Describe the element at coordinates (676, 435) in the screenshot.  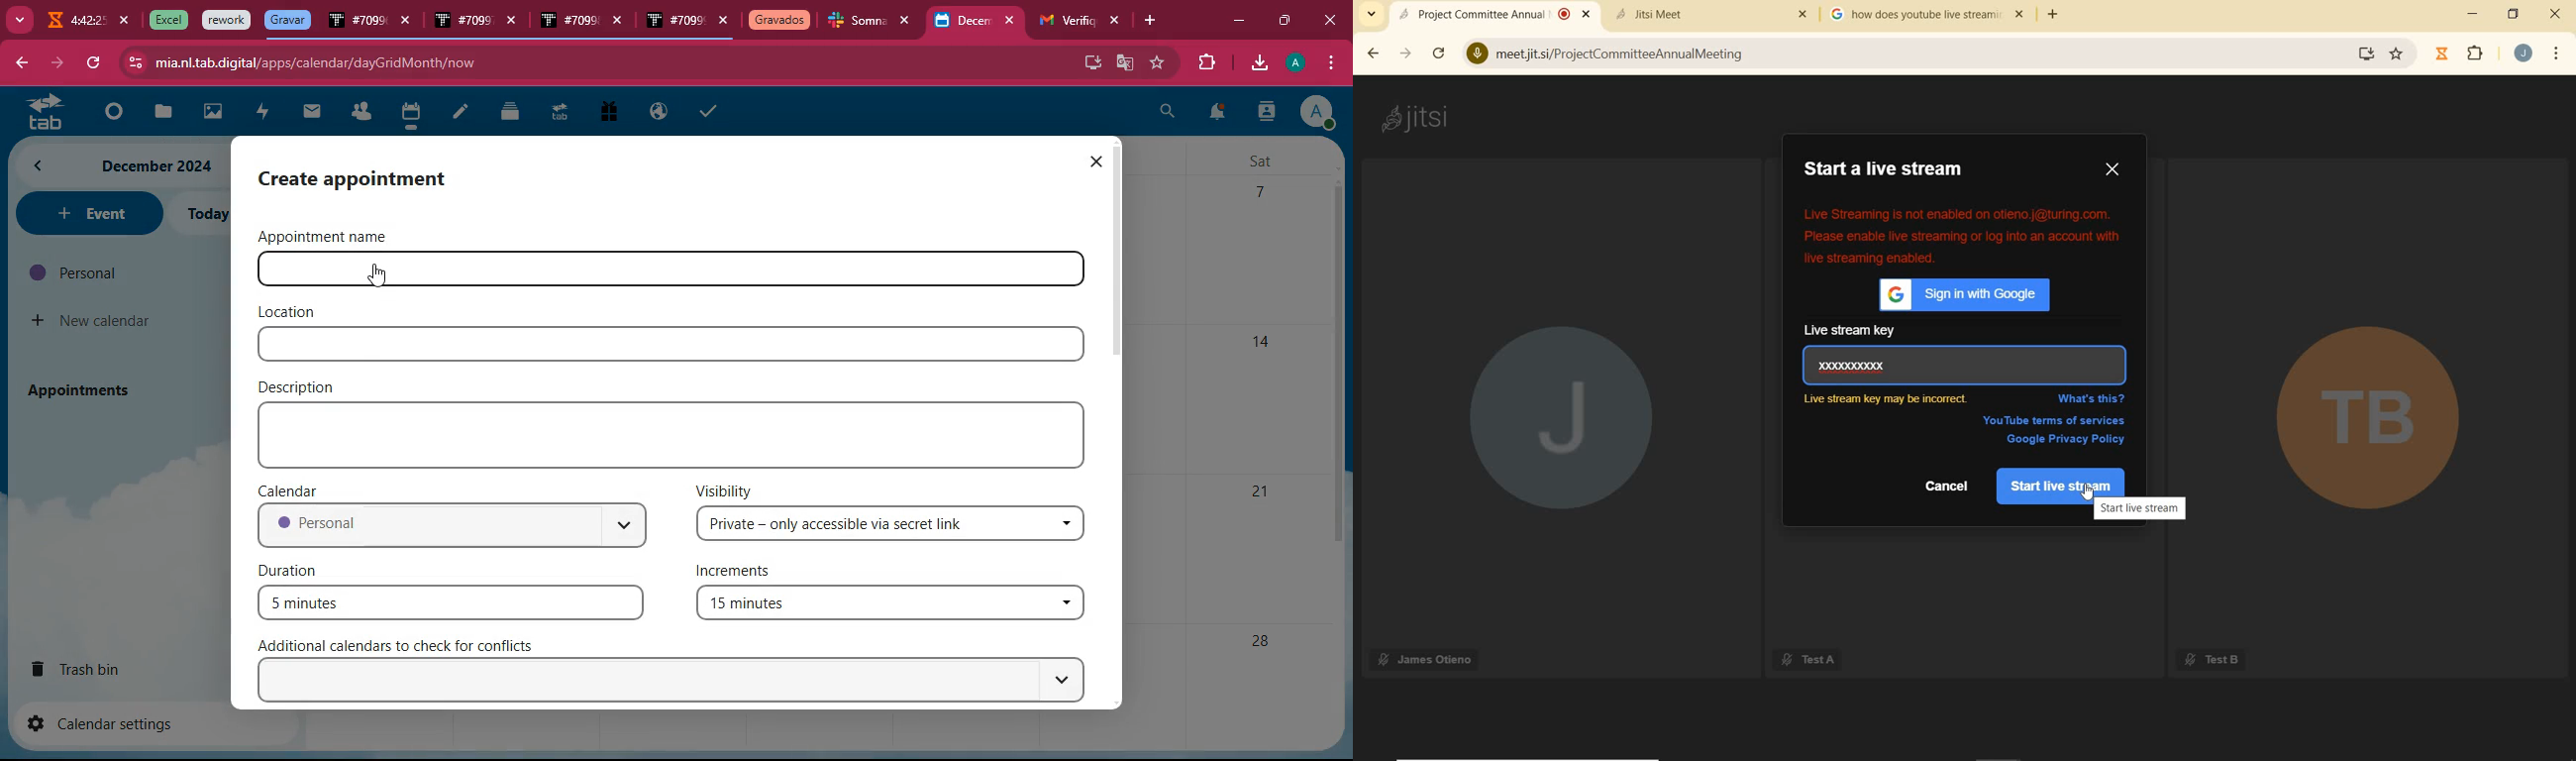
I see `type` at that location.